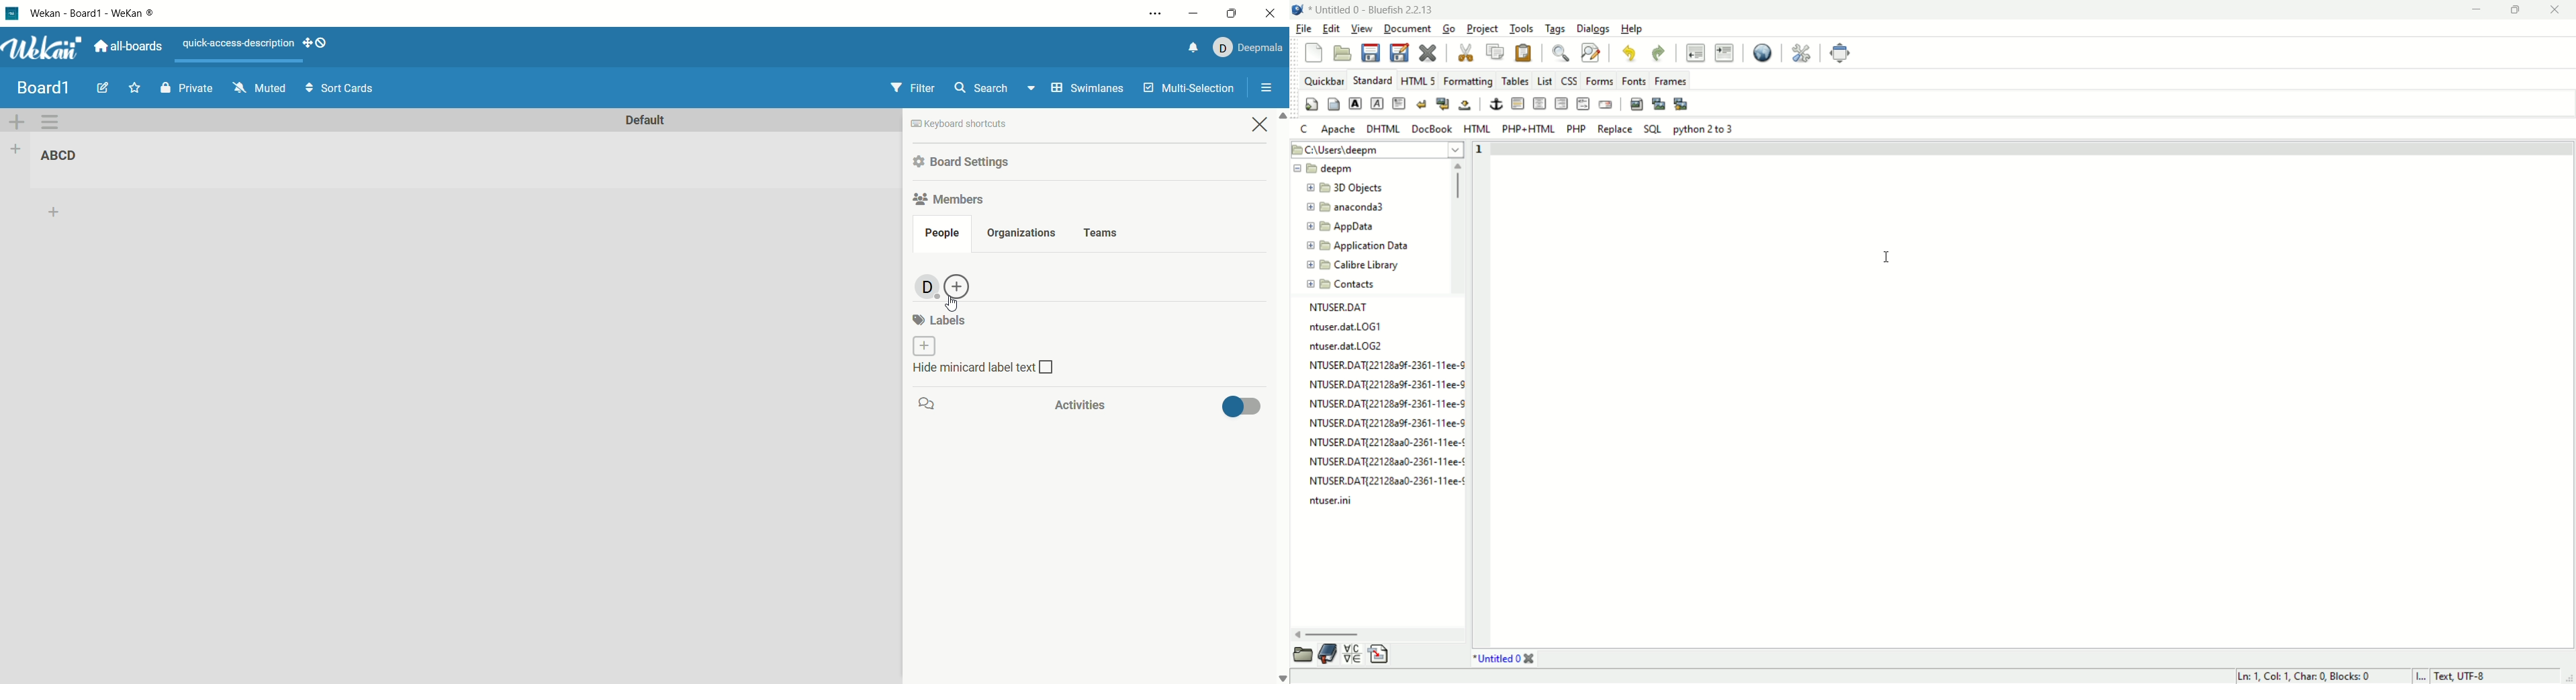  Describe the element at coordinates (912, 87) in the screenshot. I see `filter` at that location.